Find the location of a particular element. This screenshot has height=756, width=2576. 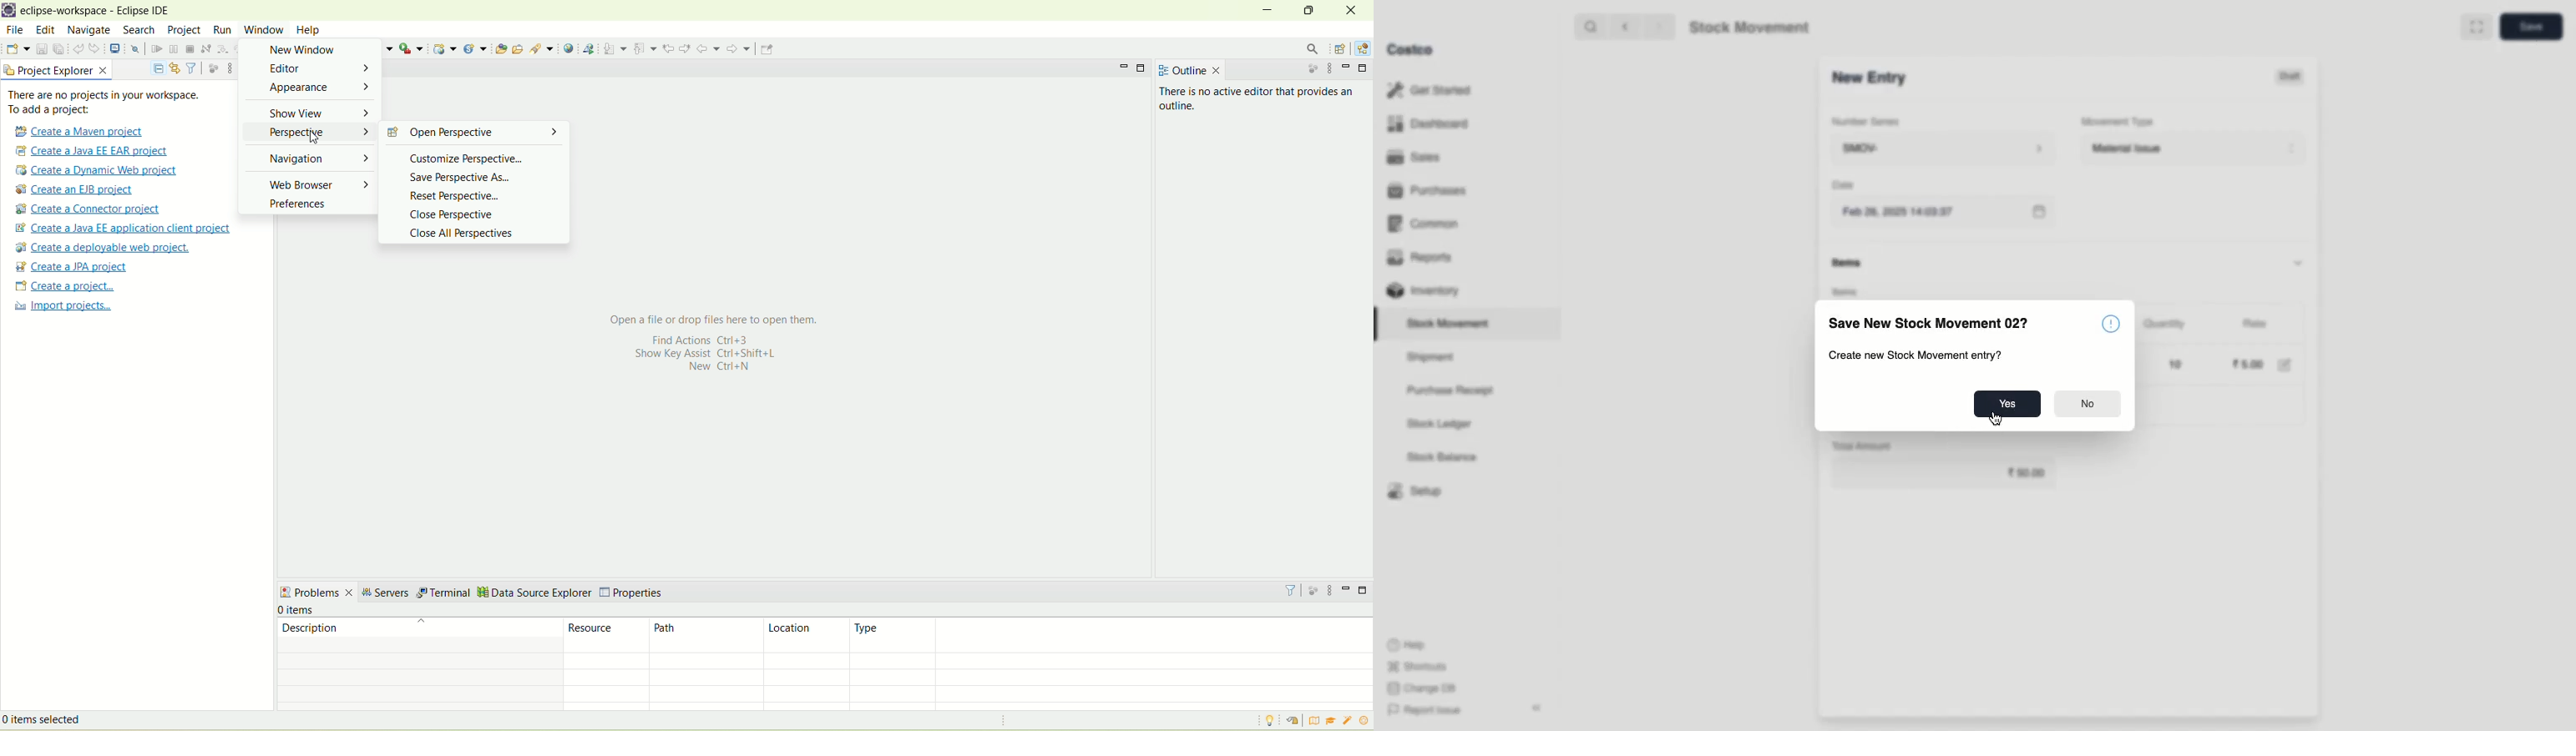

open task is located at coordinates (520, 49).